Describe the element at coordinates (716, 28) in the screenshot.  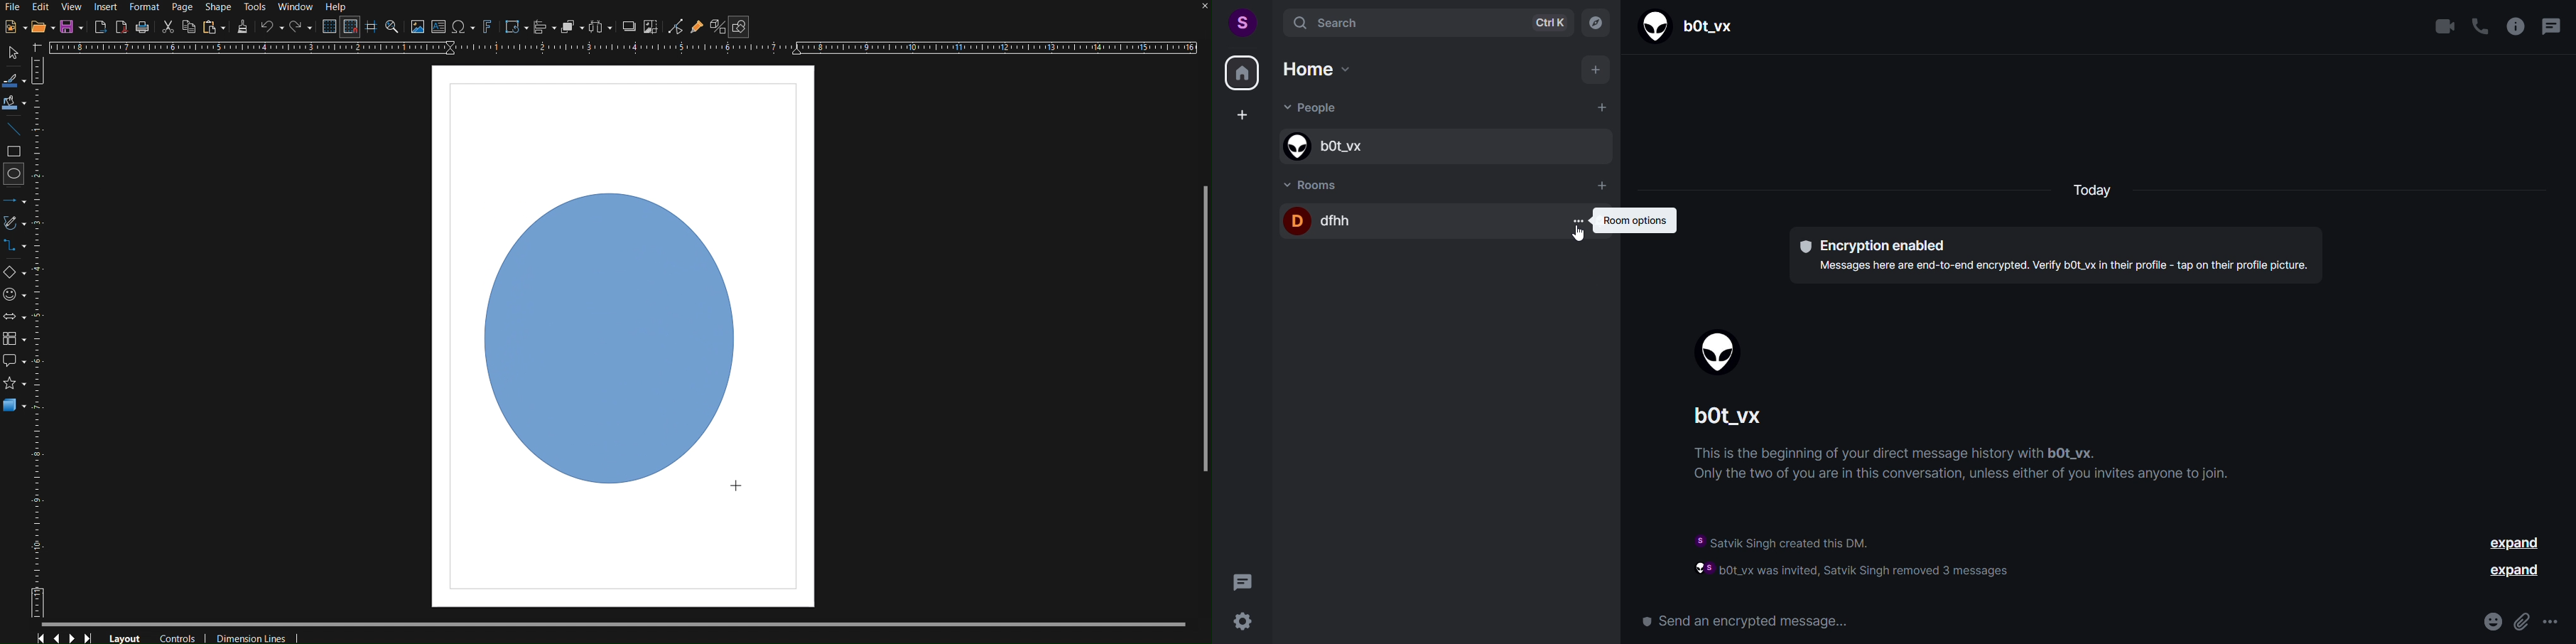
I see `Toggle Extrusion` at that location.